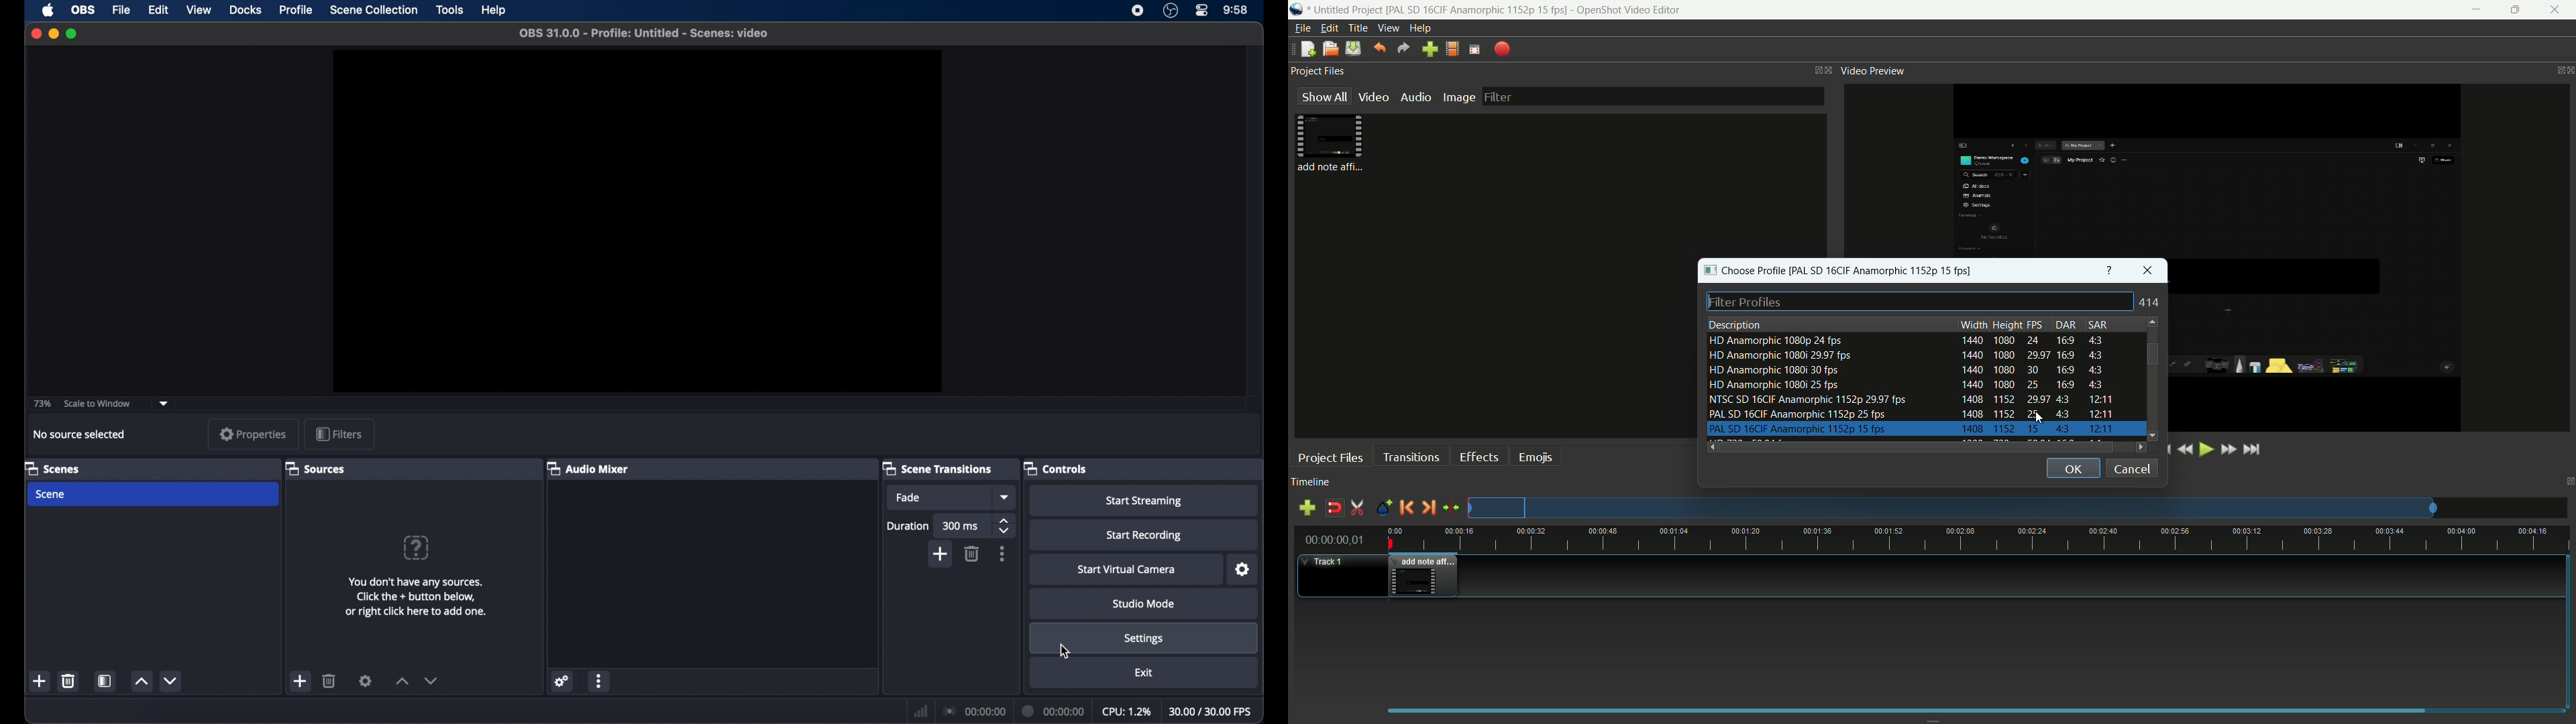 The image size is (2576, 728). Describe the element at coordinates (1652, 95) in the screenshot. I see `filter bar` at that location.